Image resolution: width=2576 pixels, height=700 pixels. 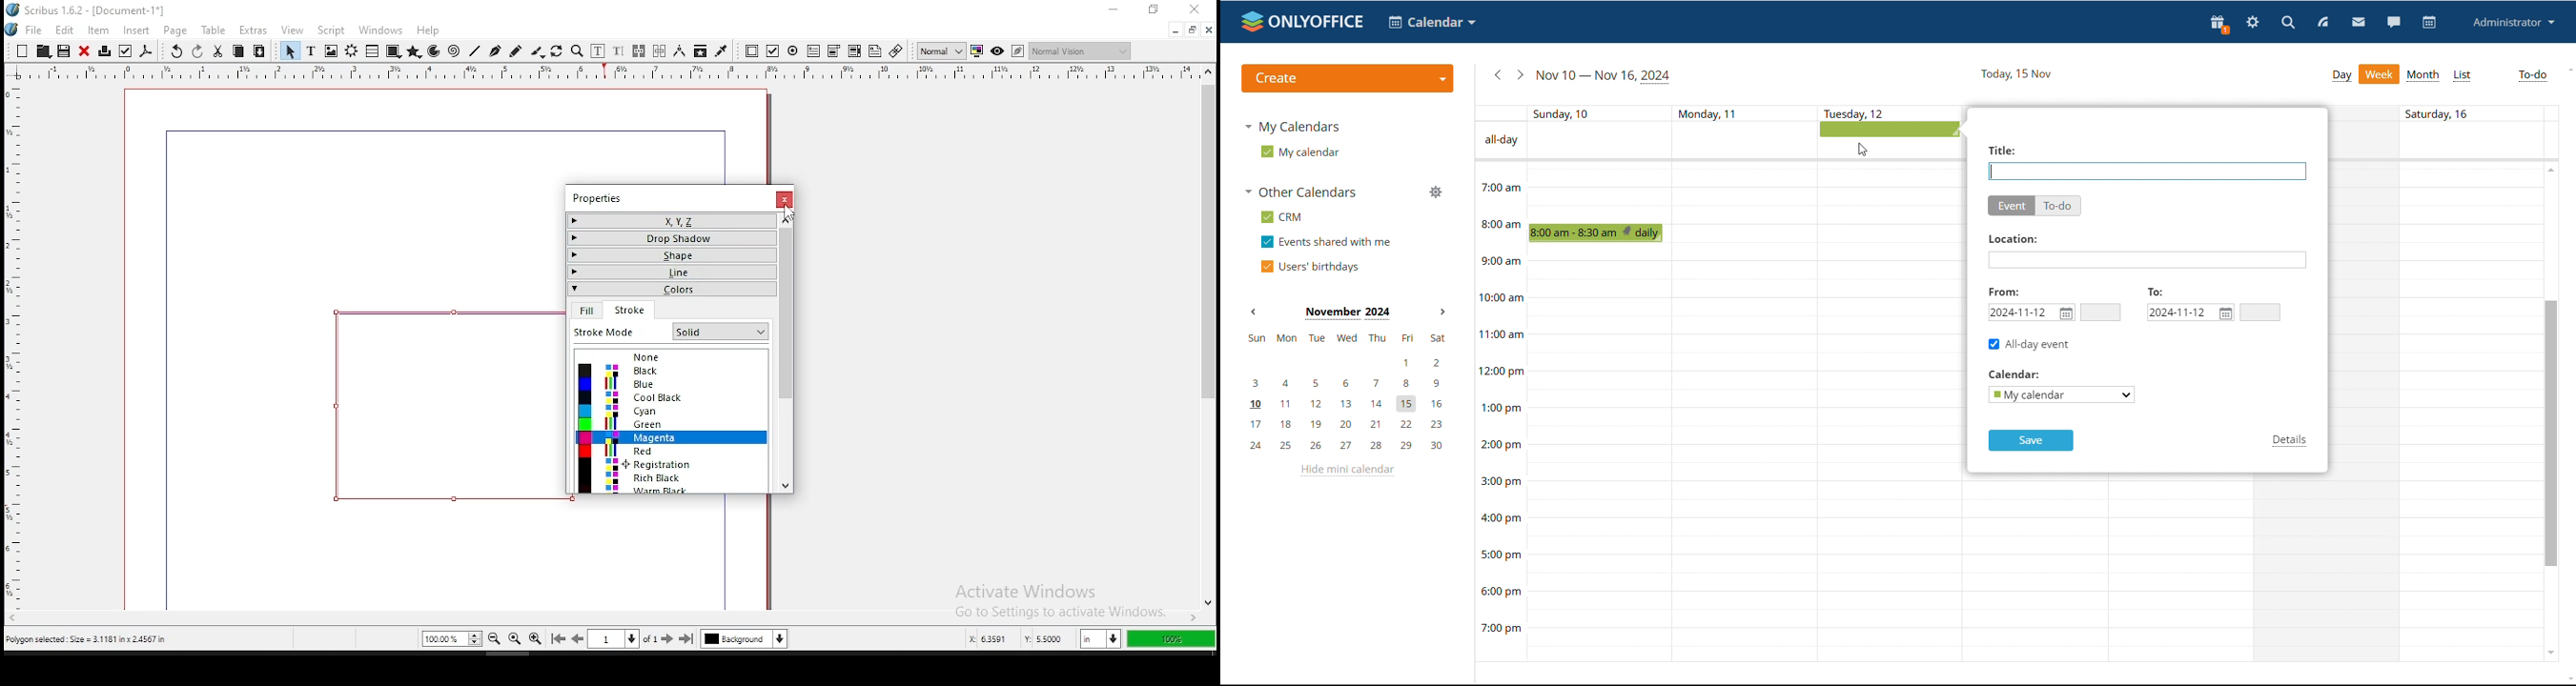 I want to click on file, so click(x=25, y=29).